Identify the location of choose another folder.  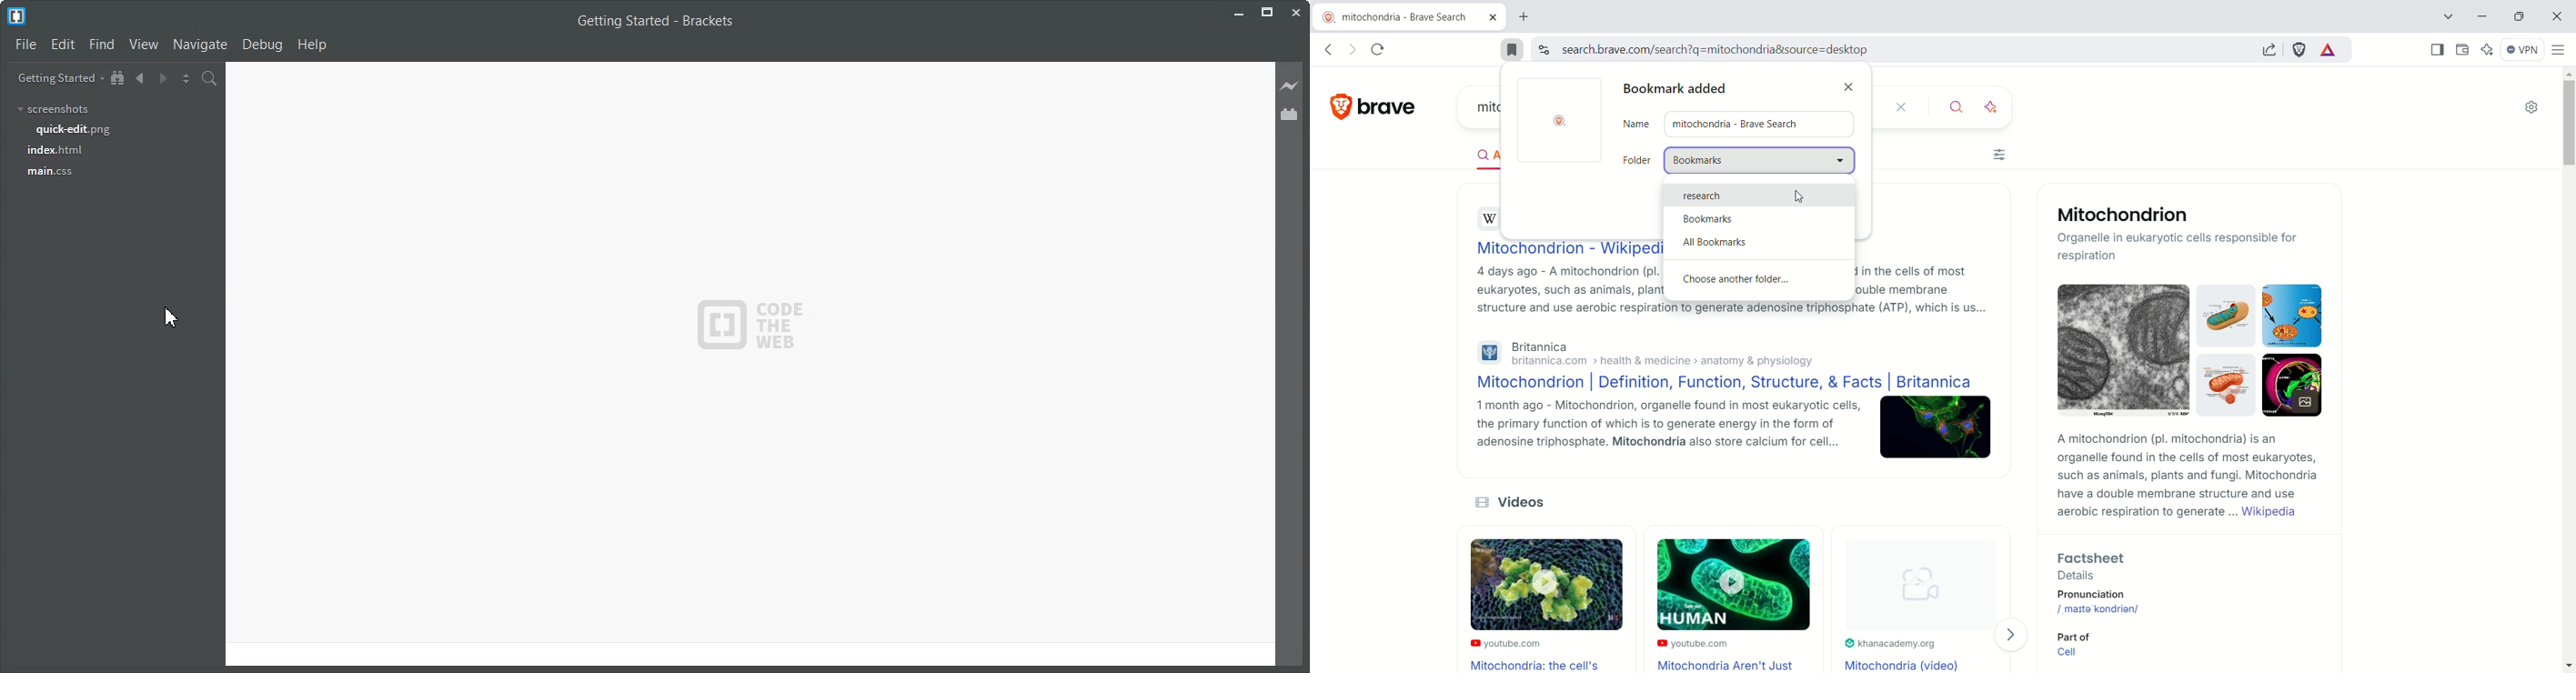
(1760, 282).